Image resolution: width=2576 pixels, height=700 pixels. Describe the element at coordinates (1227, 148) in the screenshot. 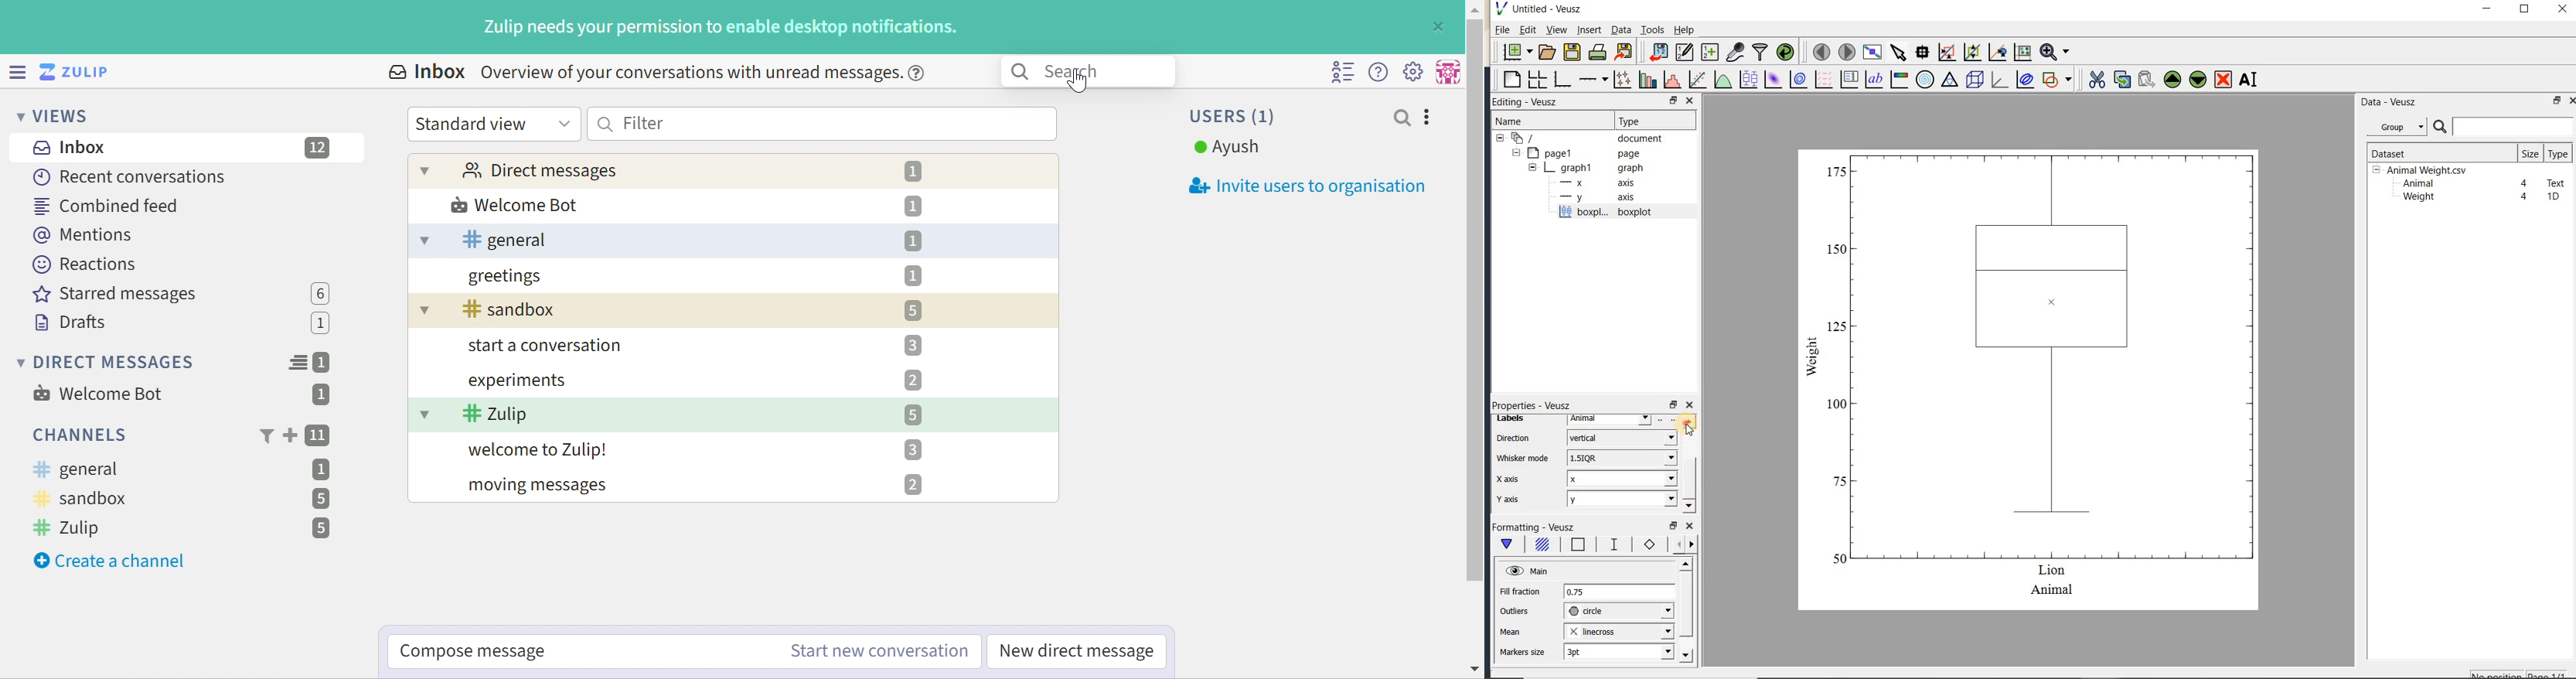

I see `Ayush` at that location.